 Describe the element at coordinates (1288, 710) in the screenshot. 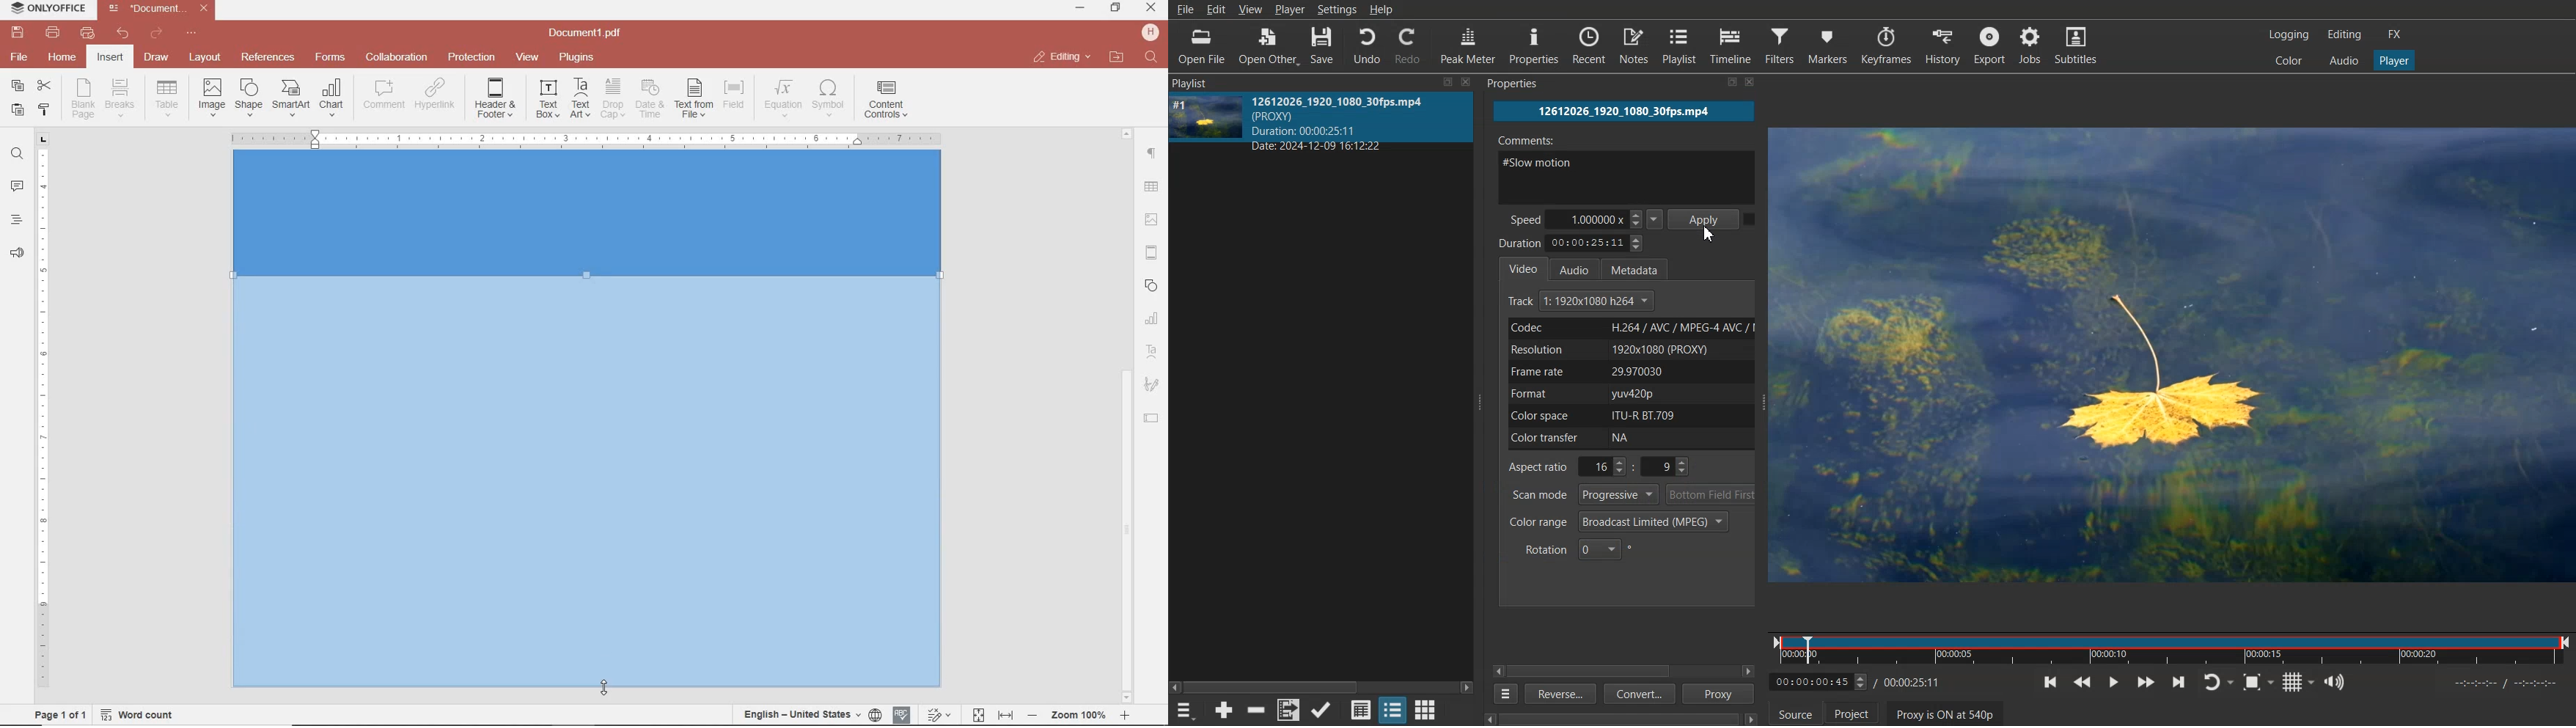

I see `Add file to playlist` at that location.